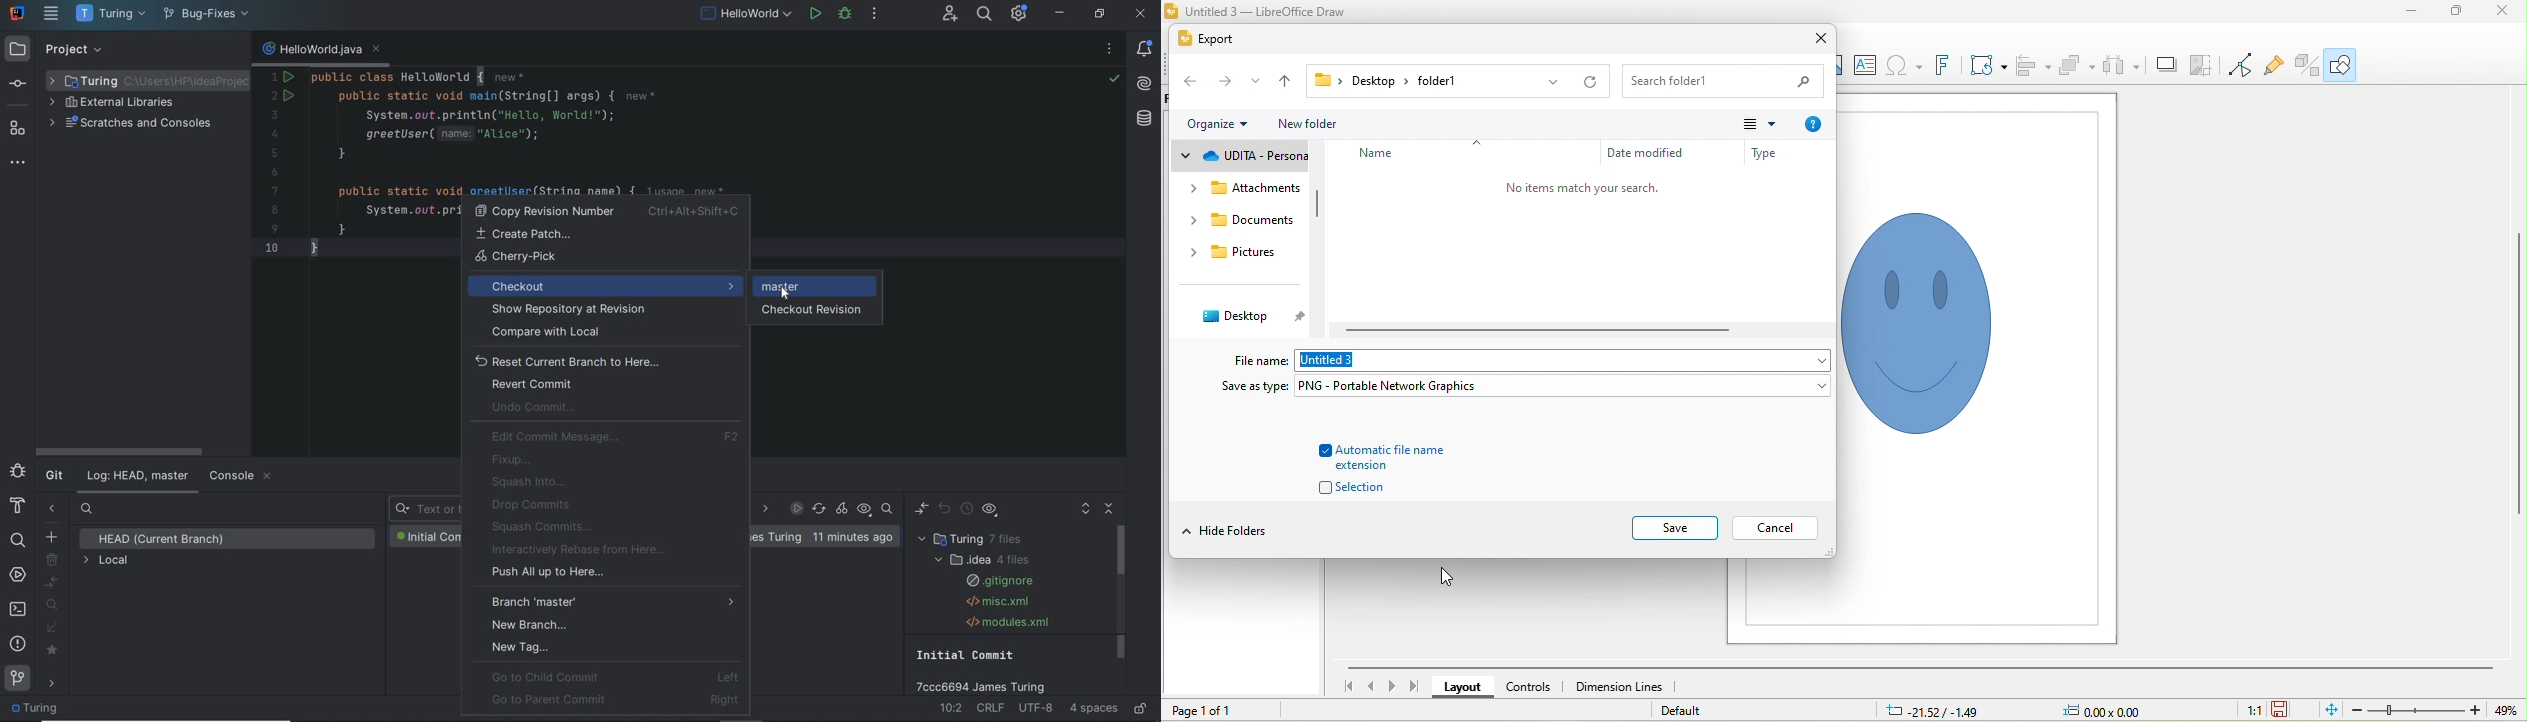 This screenshot has width=2548, height=728. I want to click on file name, so click(321, 51).